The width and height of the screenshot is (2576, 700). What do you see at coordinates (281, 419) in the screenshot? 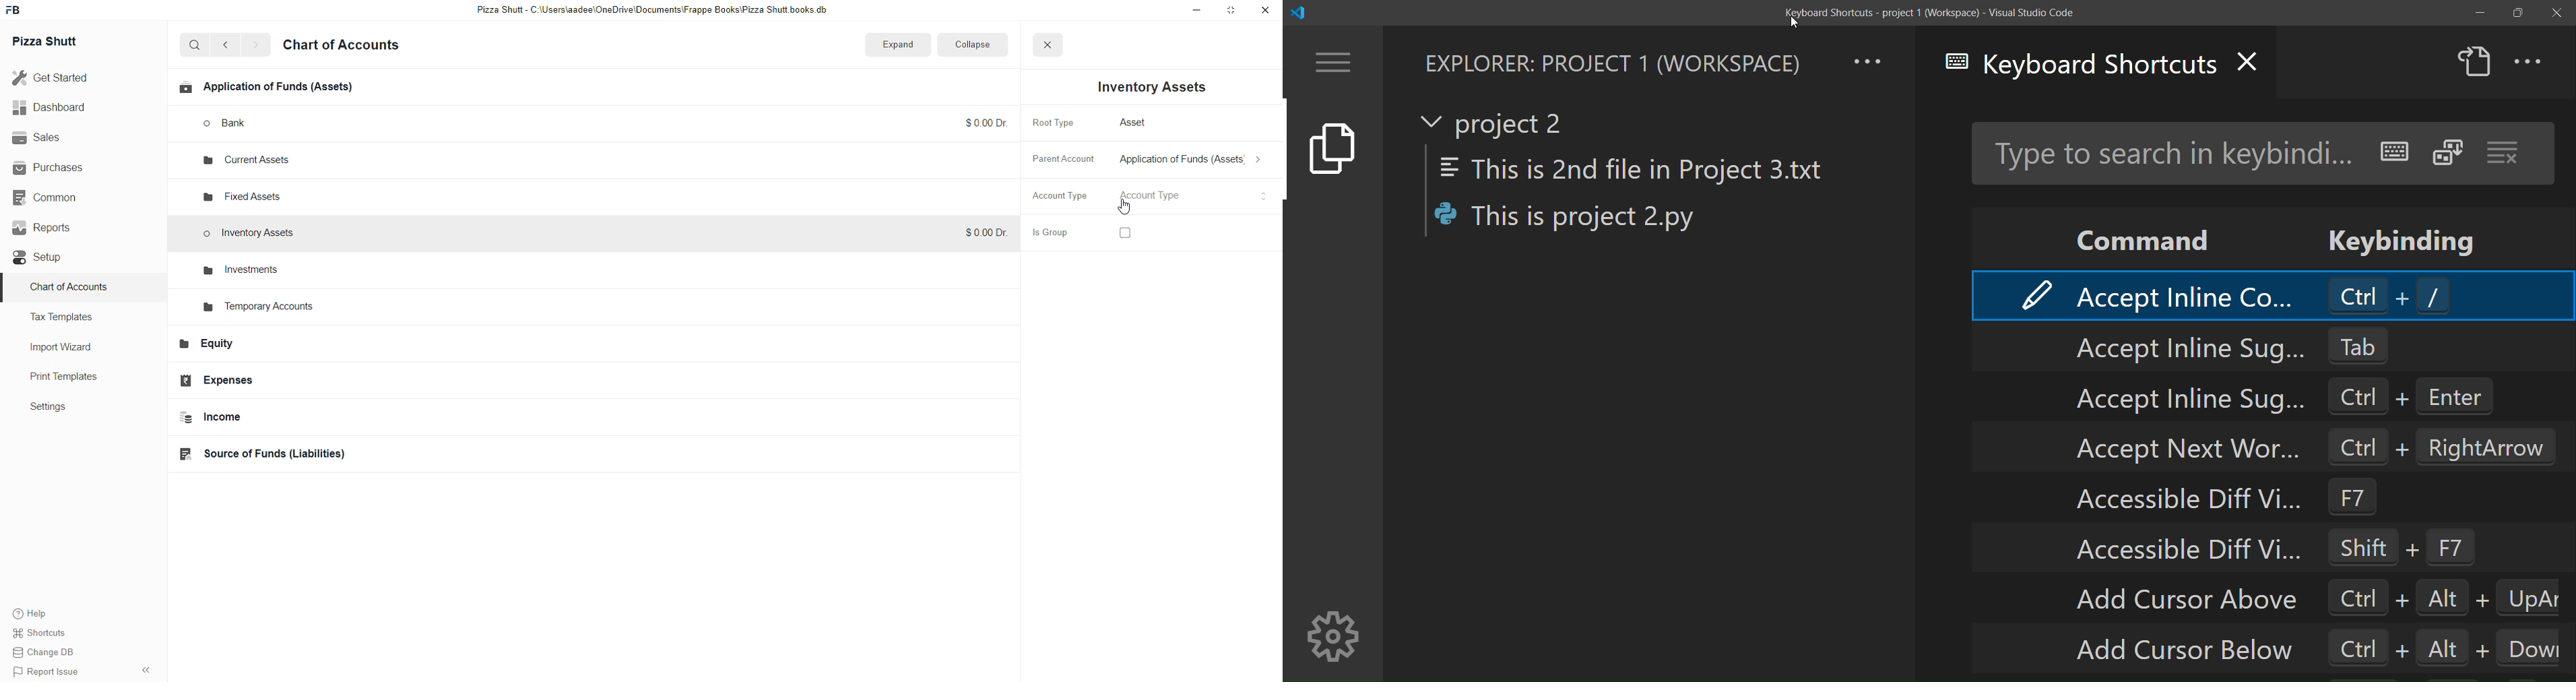
I see `Income ` at bounding box center [281, 419].